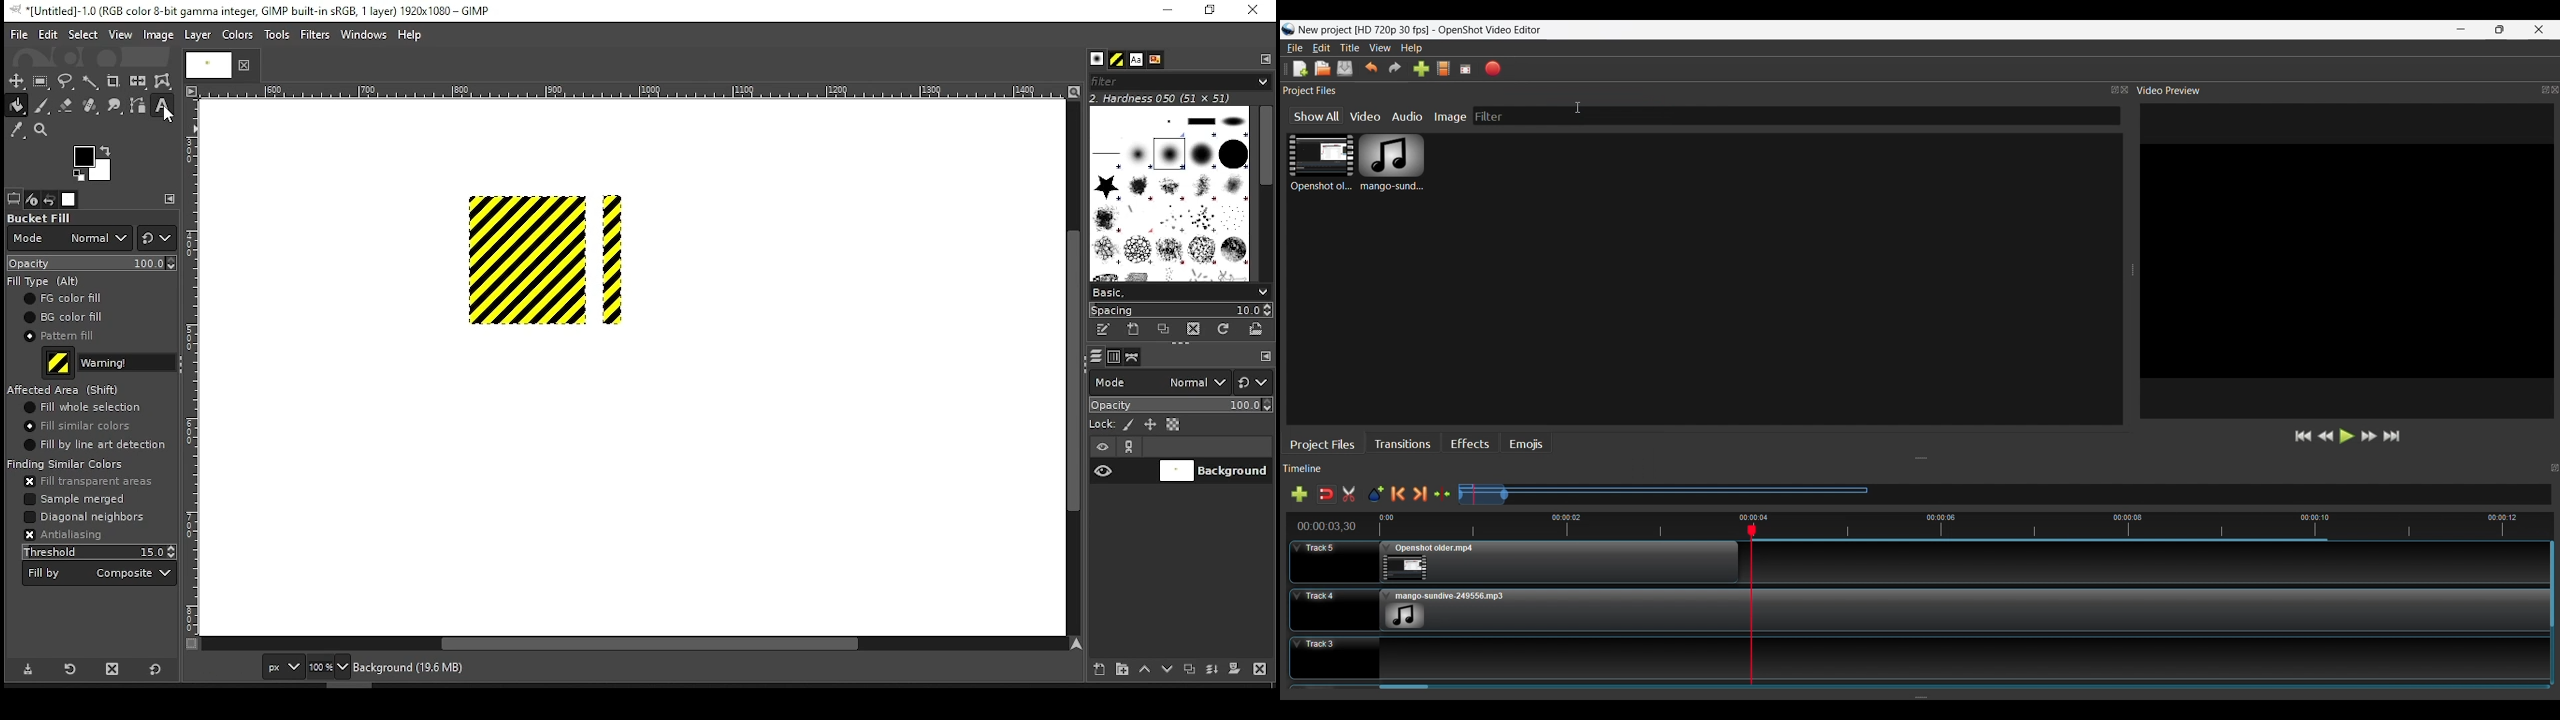 The height and width of the screenshot is (728, 2576). I want to click on Jump to Start, so click(2303, 436).